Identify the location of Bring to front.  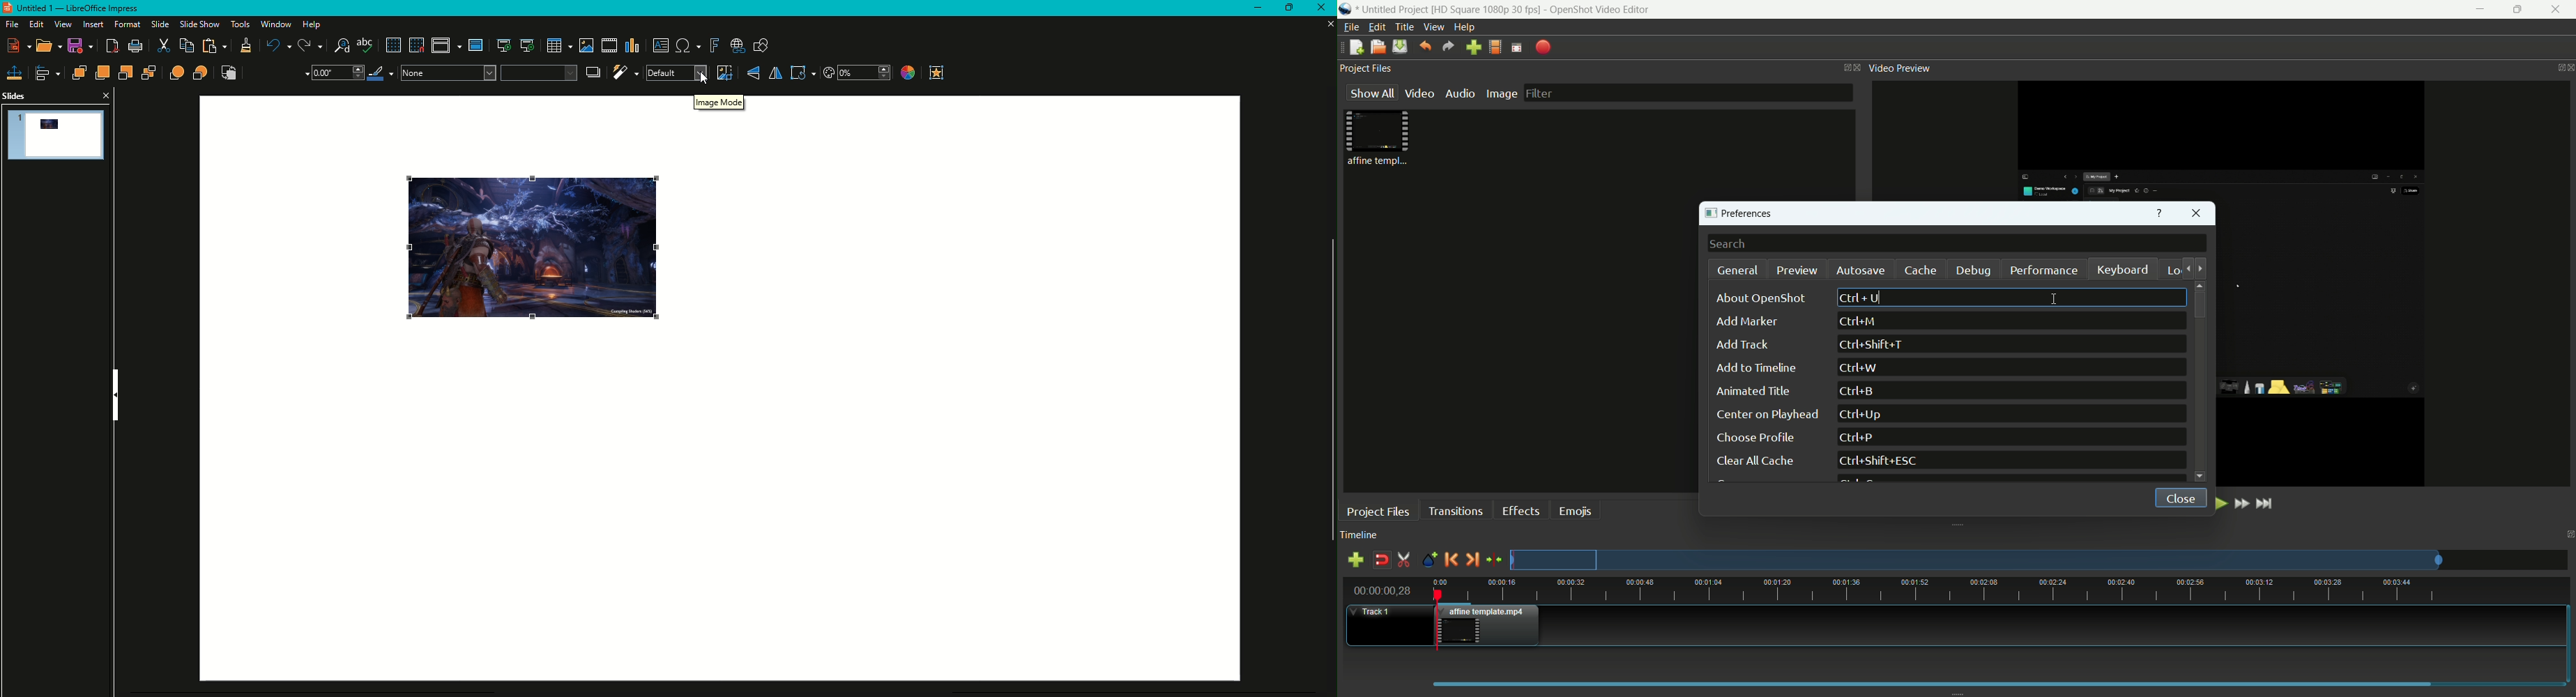
(79, 72).